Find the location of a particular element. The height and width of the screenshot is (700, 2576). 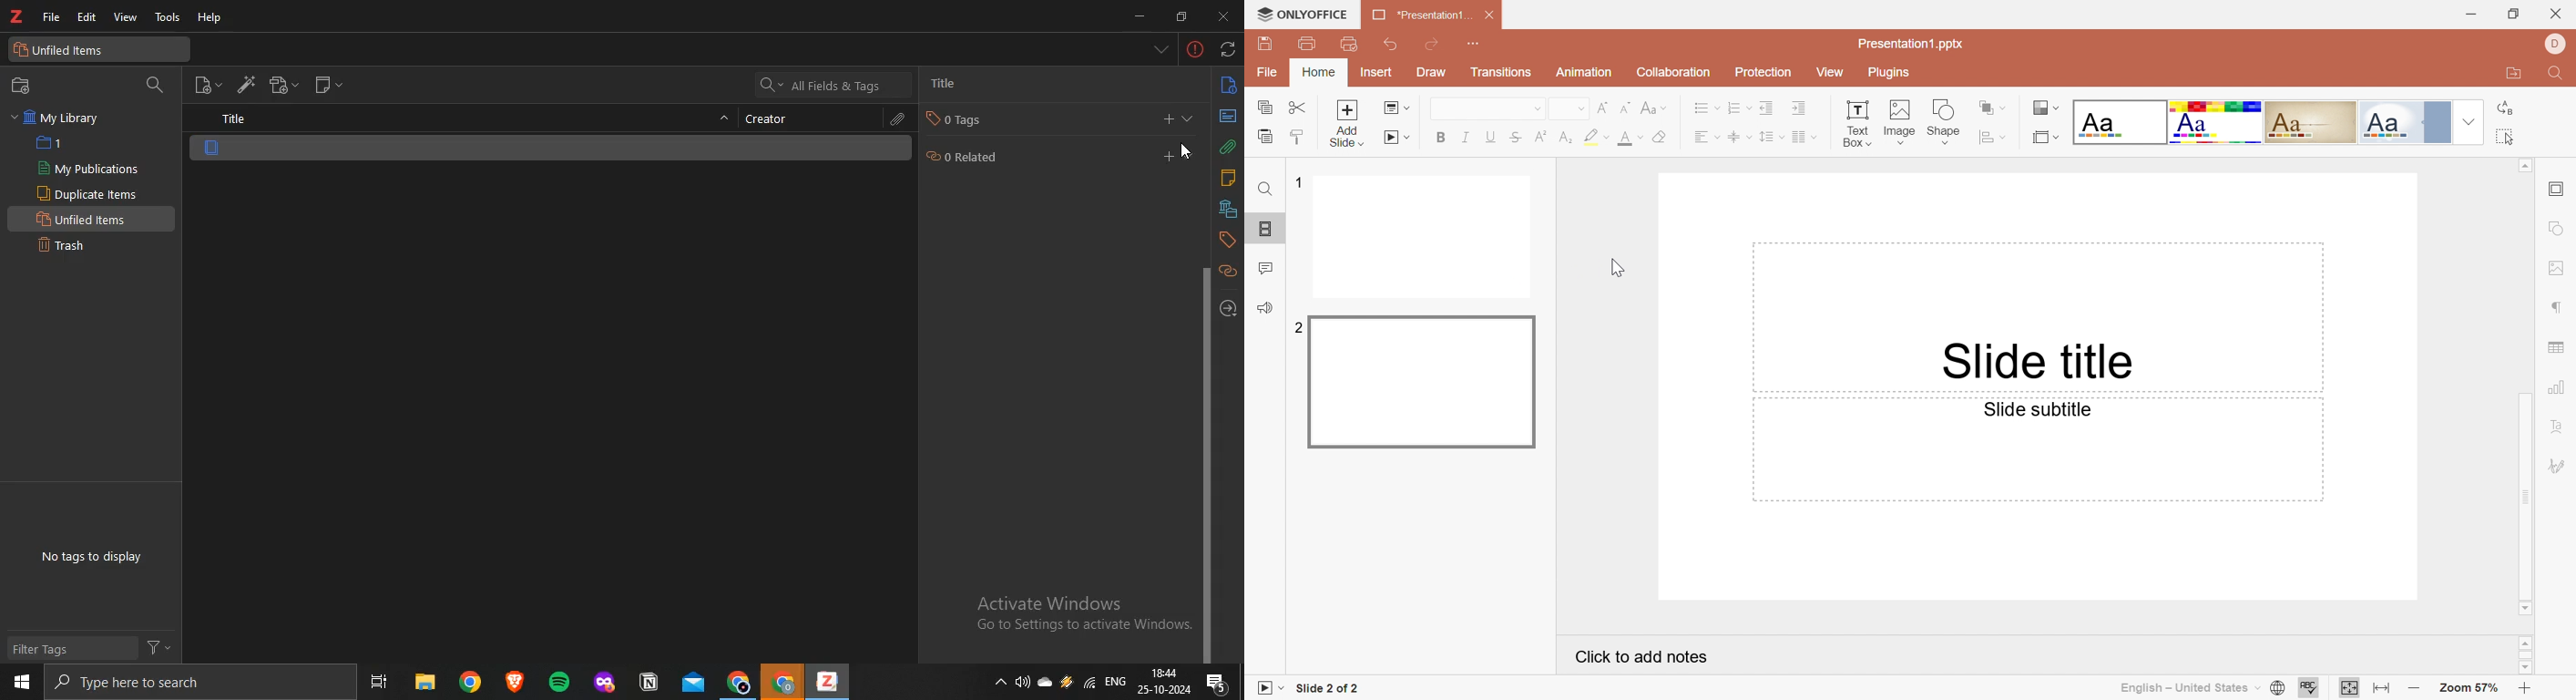

Comments is located at coordinates (1269, 269).